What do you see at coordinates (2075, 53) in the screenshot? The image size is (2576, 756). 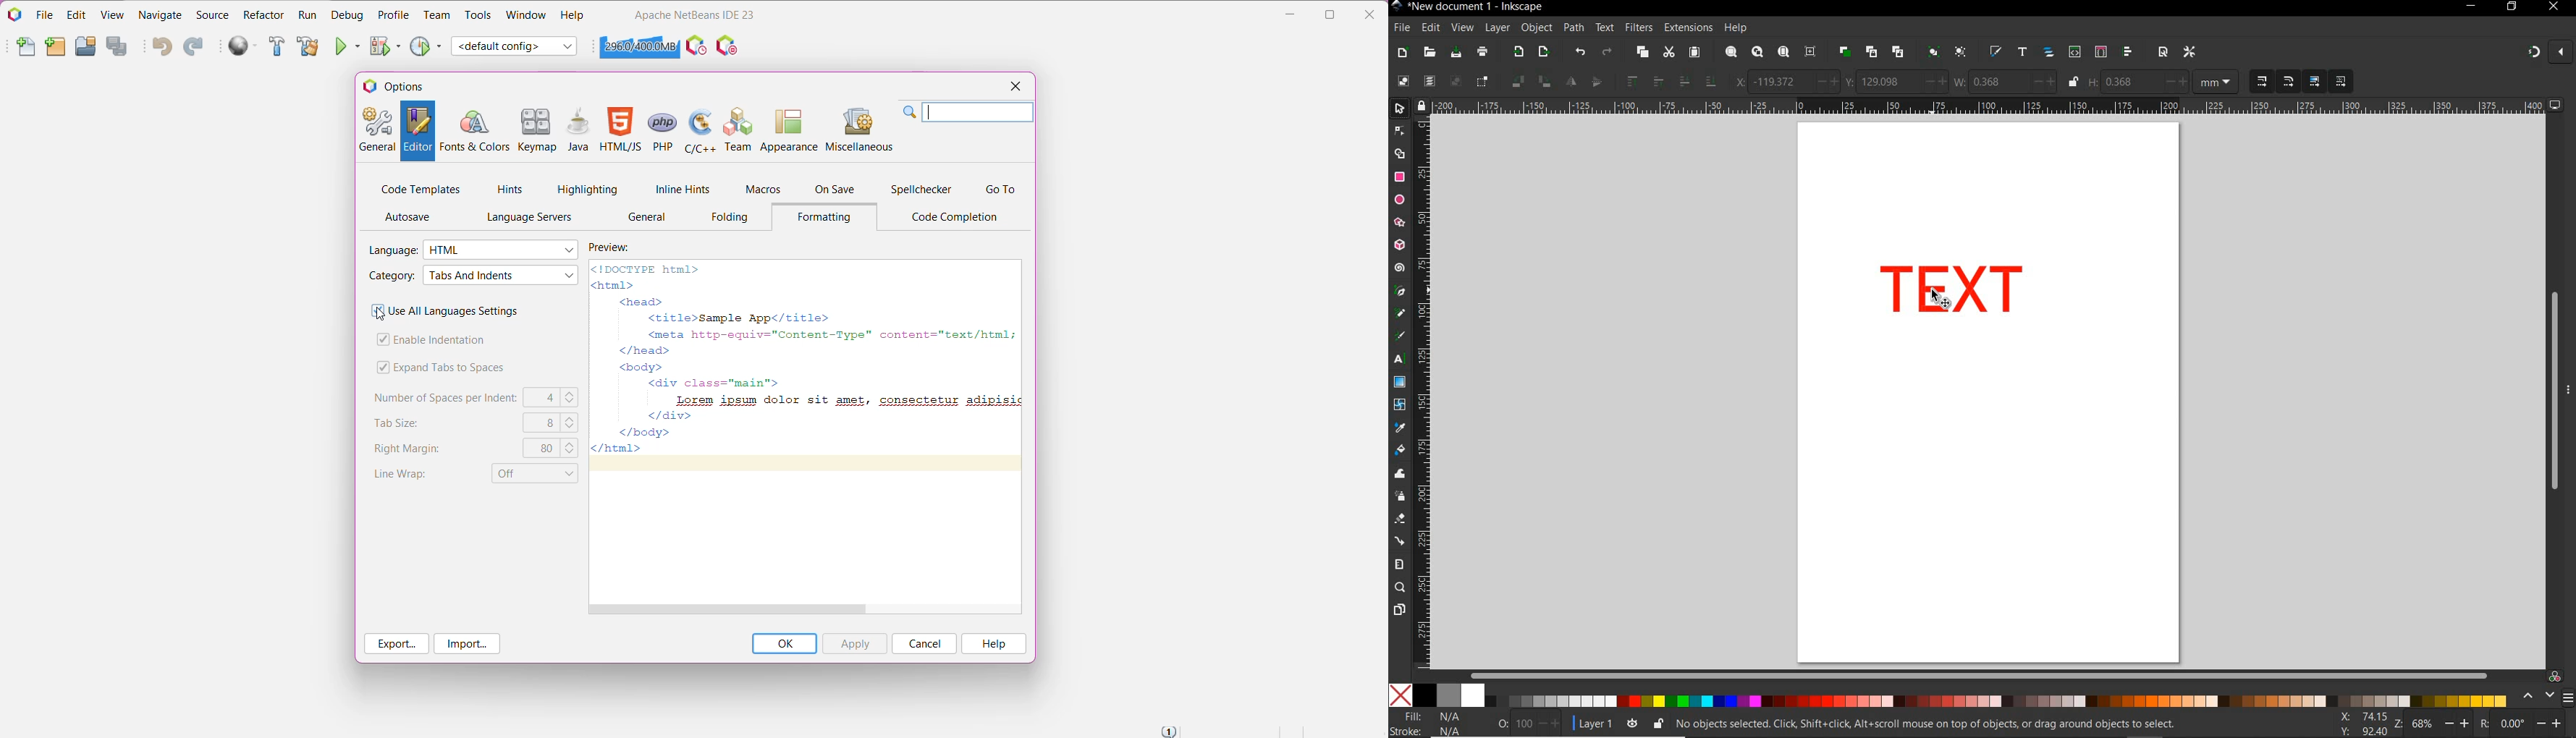 I see `OPEN XML EDITOR` at bounding box center [2075, 53].